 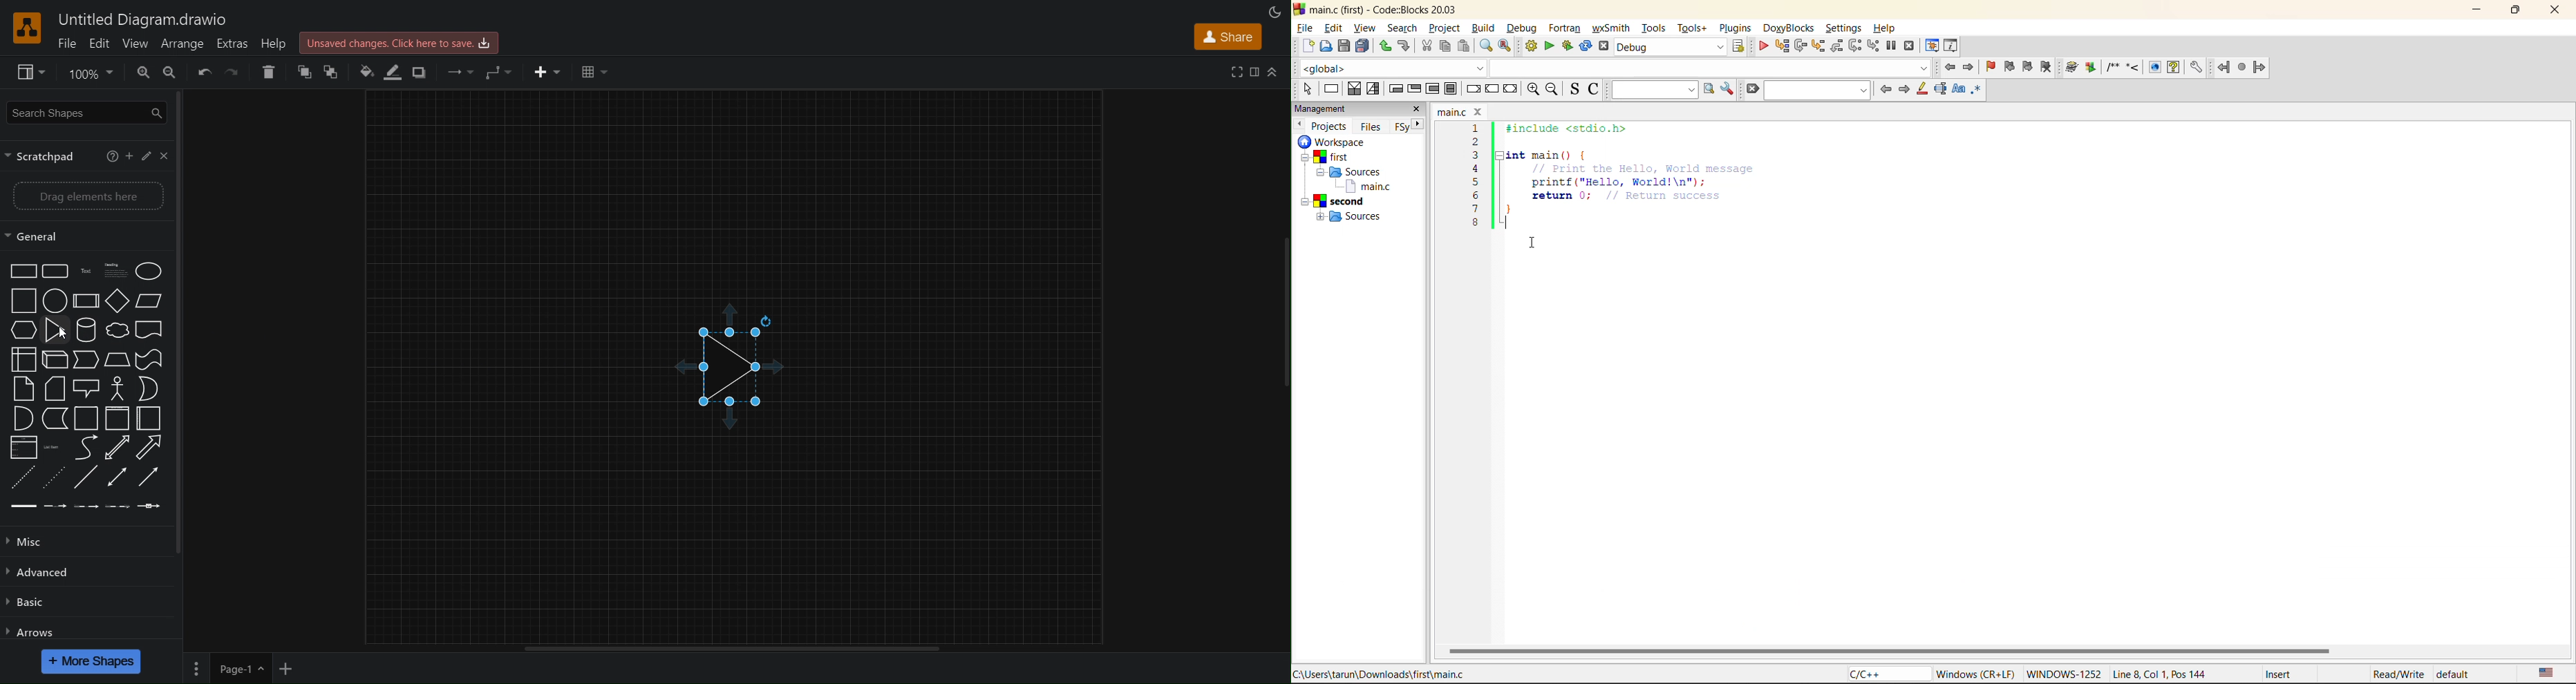 I want to click on web, so click(x=2153, y=68).